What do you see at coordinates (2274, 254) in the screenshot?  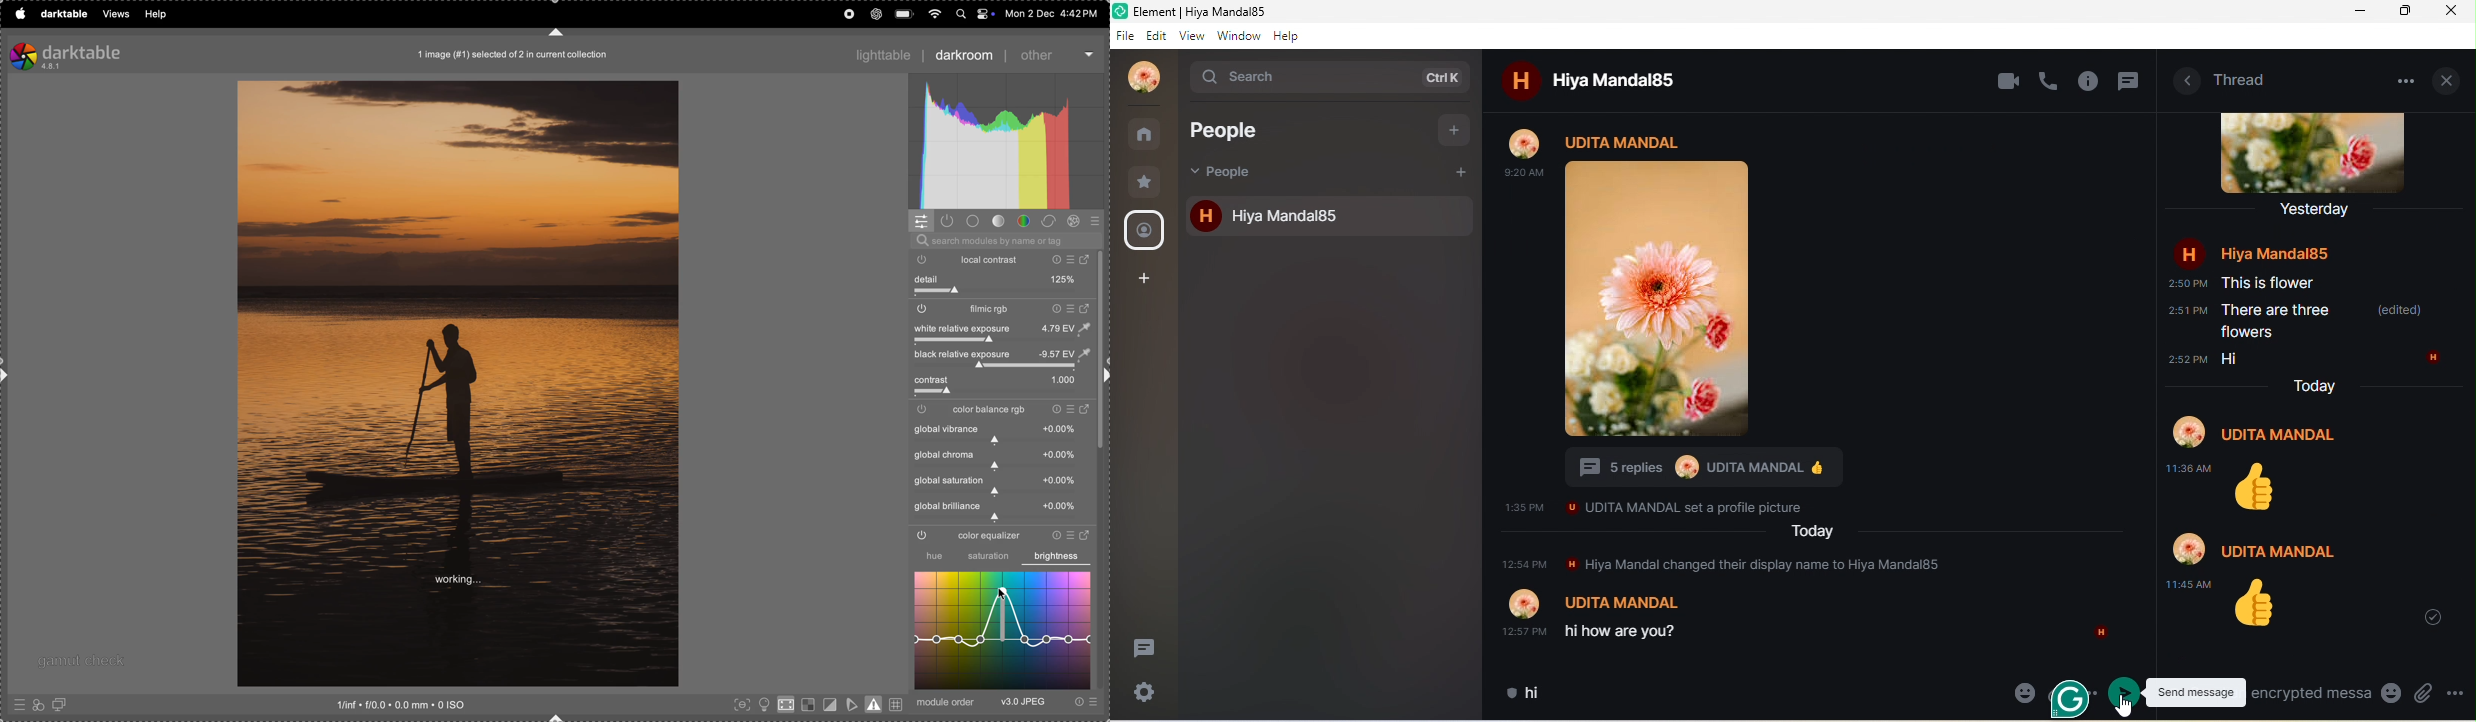 I see `Hiya Mandal85` at bounding box center [2274, 254].